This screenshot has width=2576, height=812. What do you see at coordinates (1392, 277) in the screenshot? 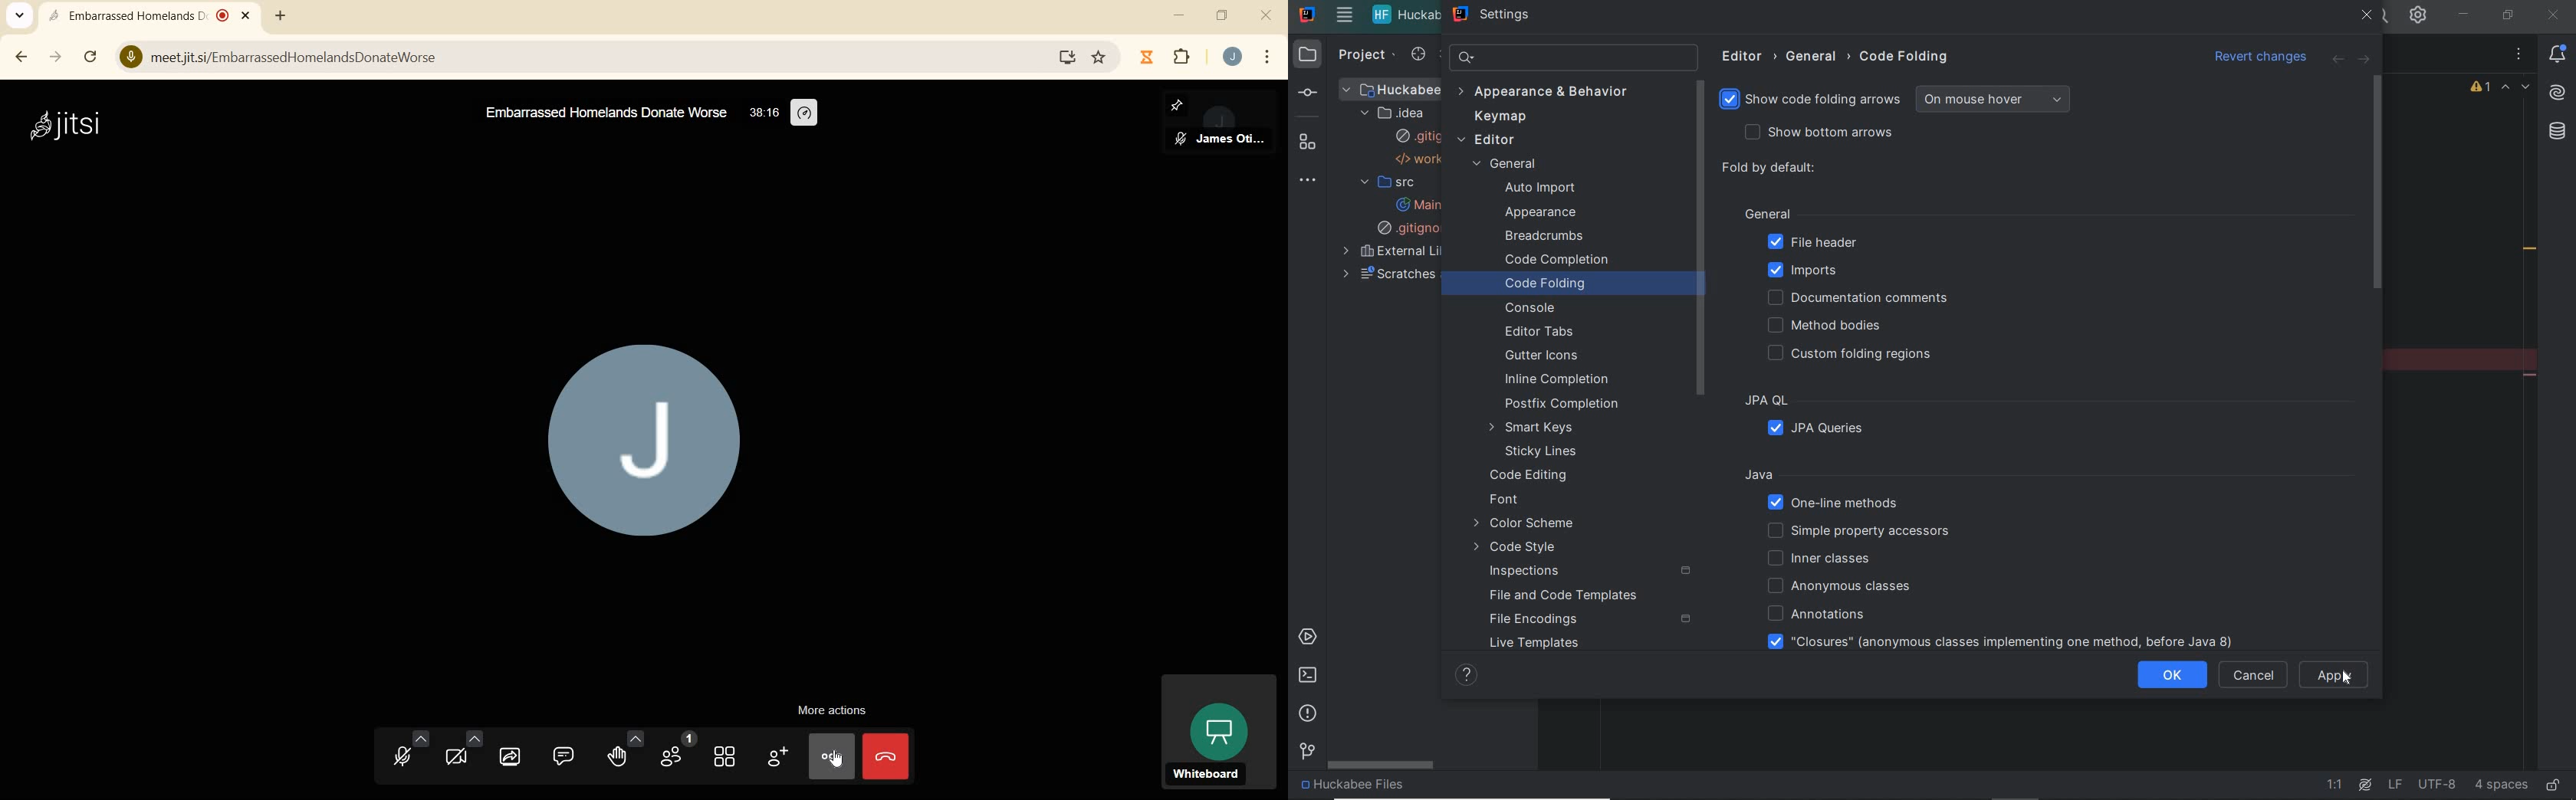
I see `scratches and consoles` at bounding box center [1392, 277].